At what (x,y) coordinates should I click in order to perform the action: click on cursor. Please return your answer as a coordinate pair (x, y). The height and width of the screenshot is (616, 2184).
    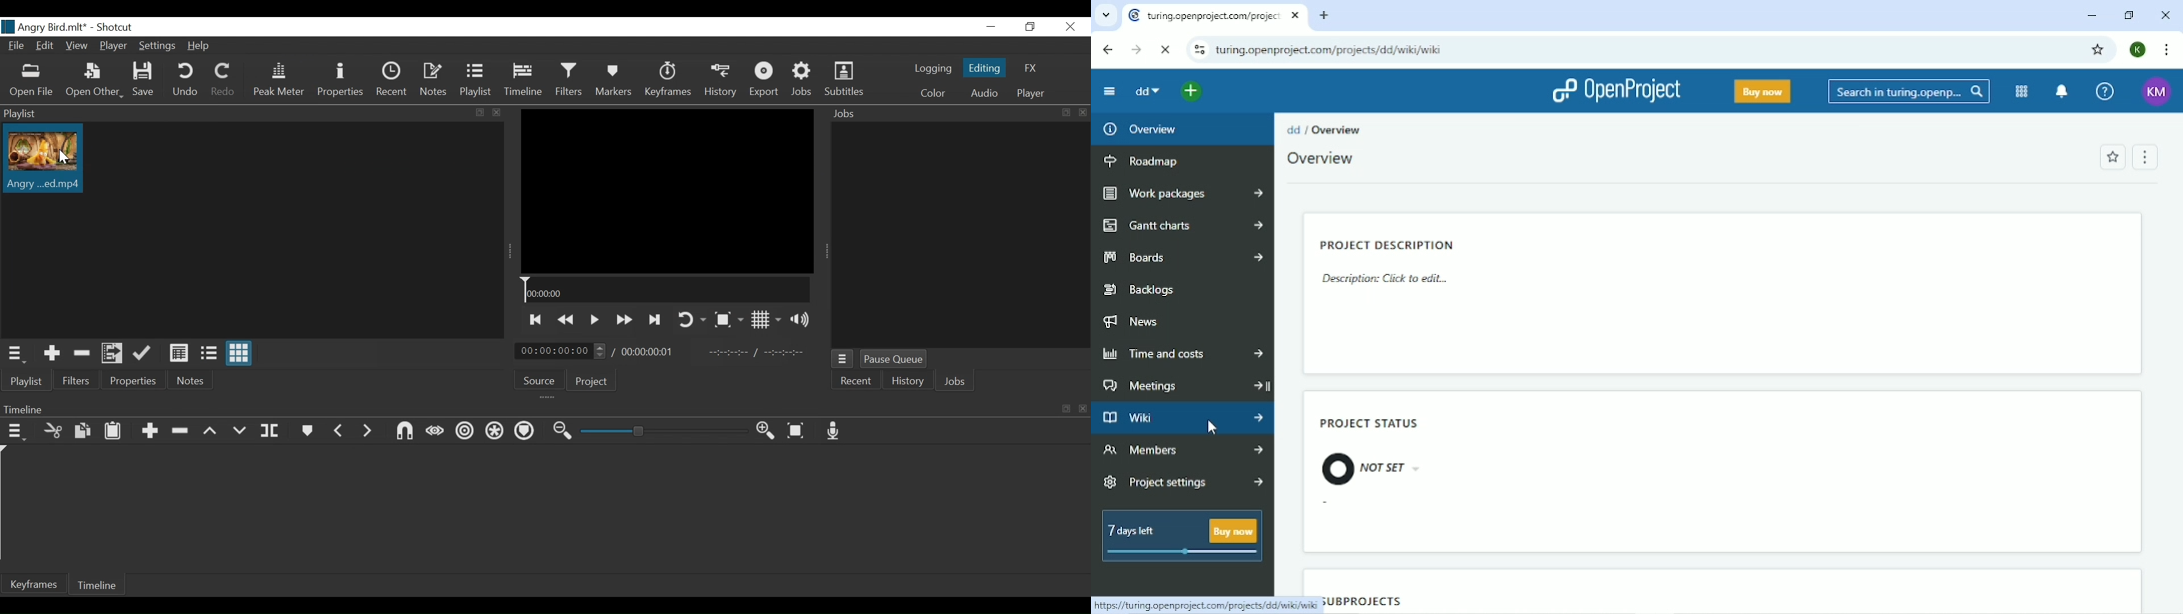
    Looking at the image, I should click on (1213, 428).